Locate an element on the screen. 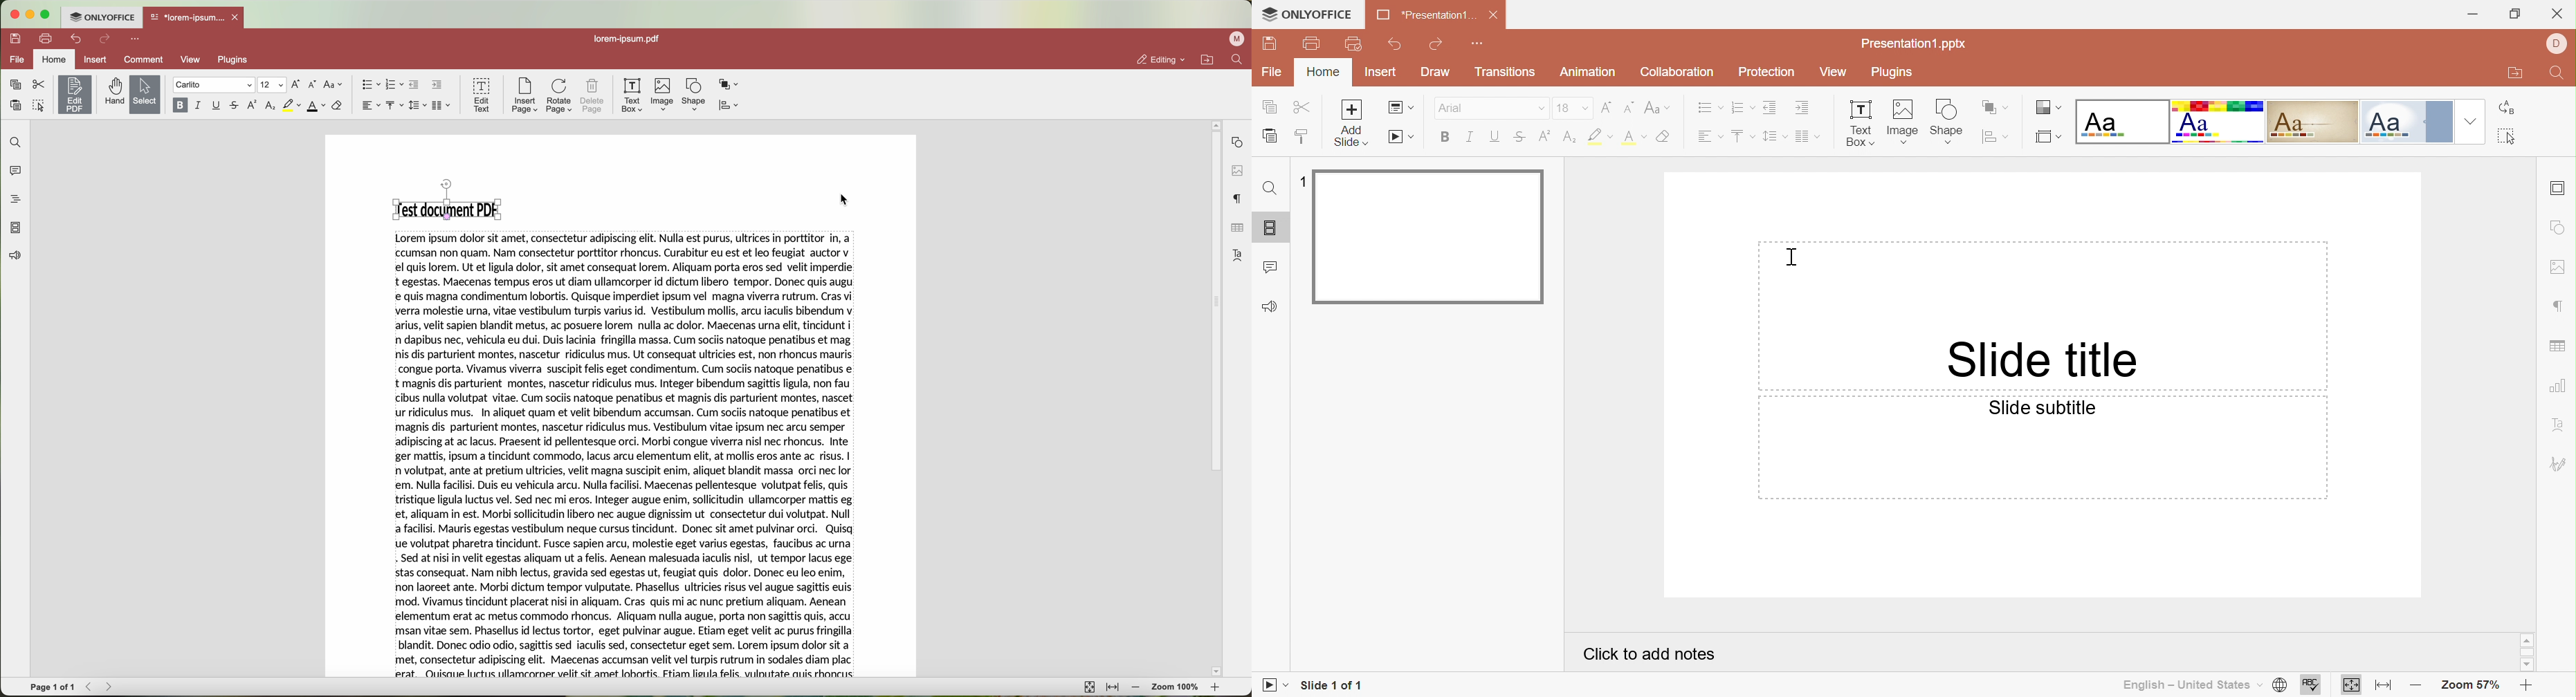 This screenshot has height=700, width=2576. Close is located at coordinates (1494, 19).